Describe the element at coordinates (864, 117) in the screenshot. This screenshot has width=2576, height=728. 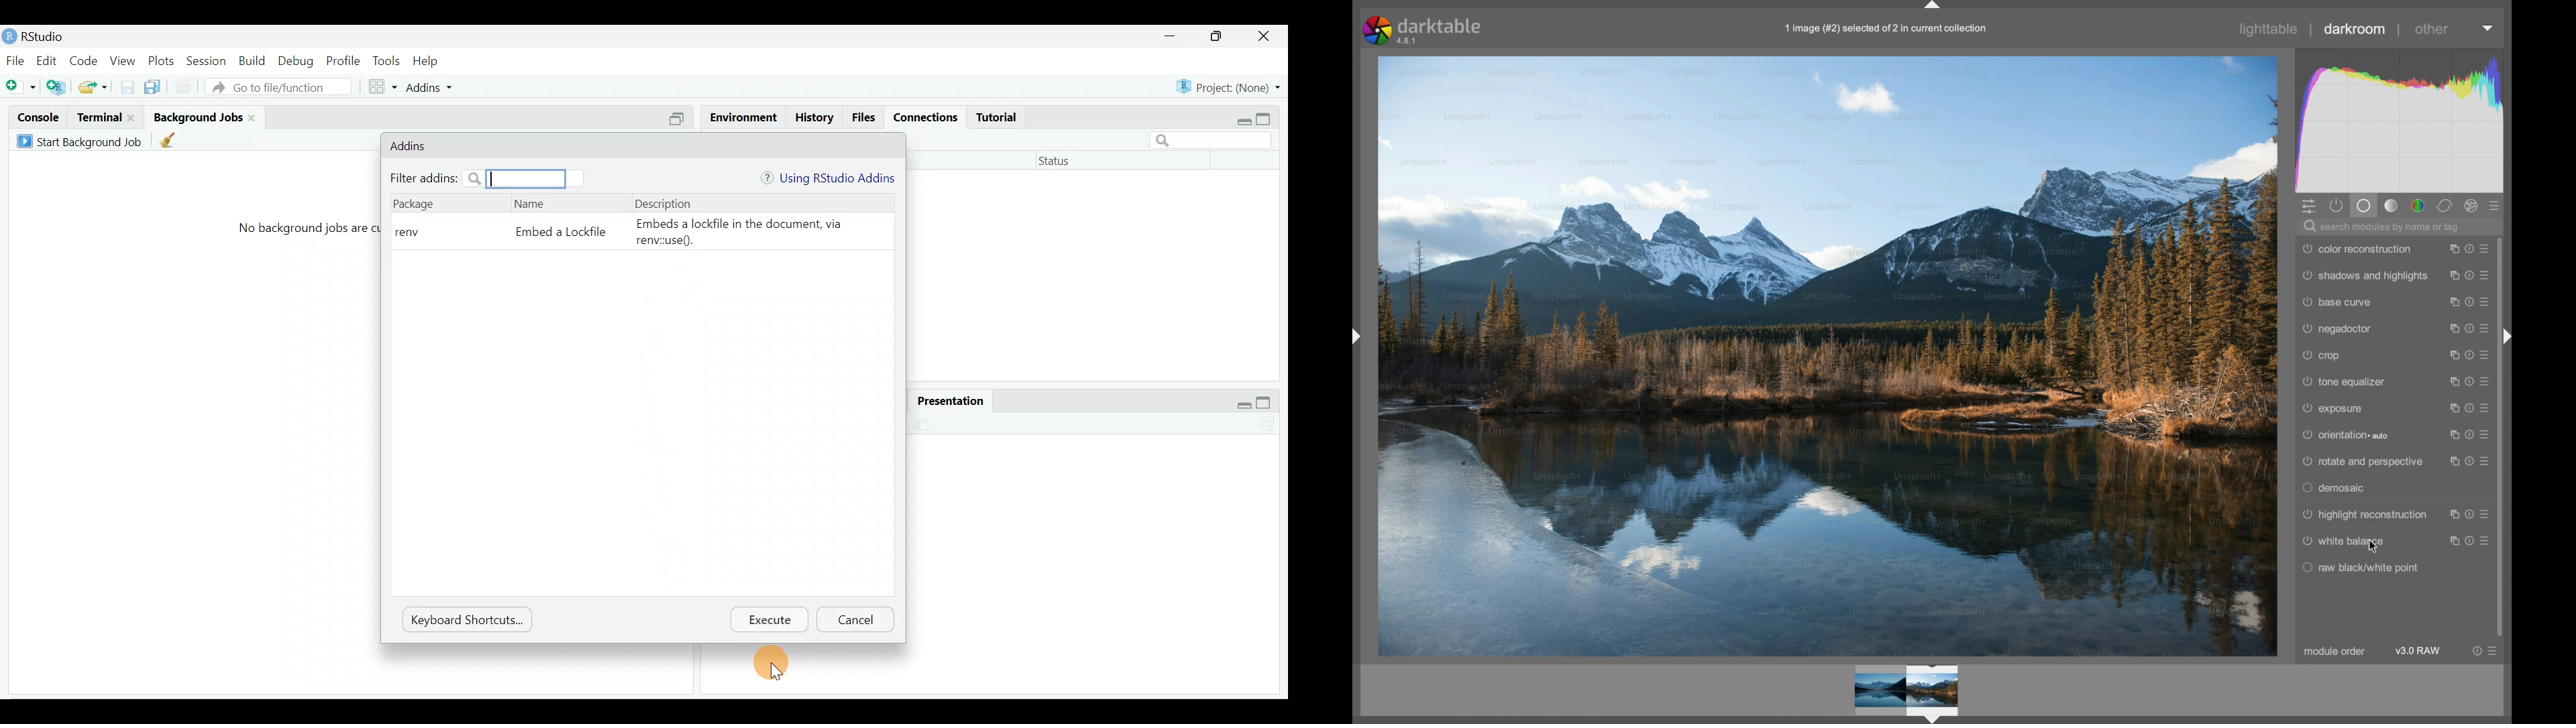
I see `Files` at that location.